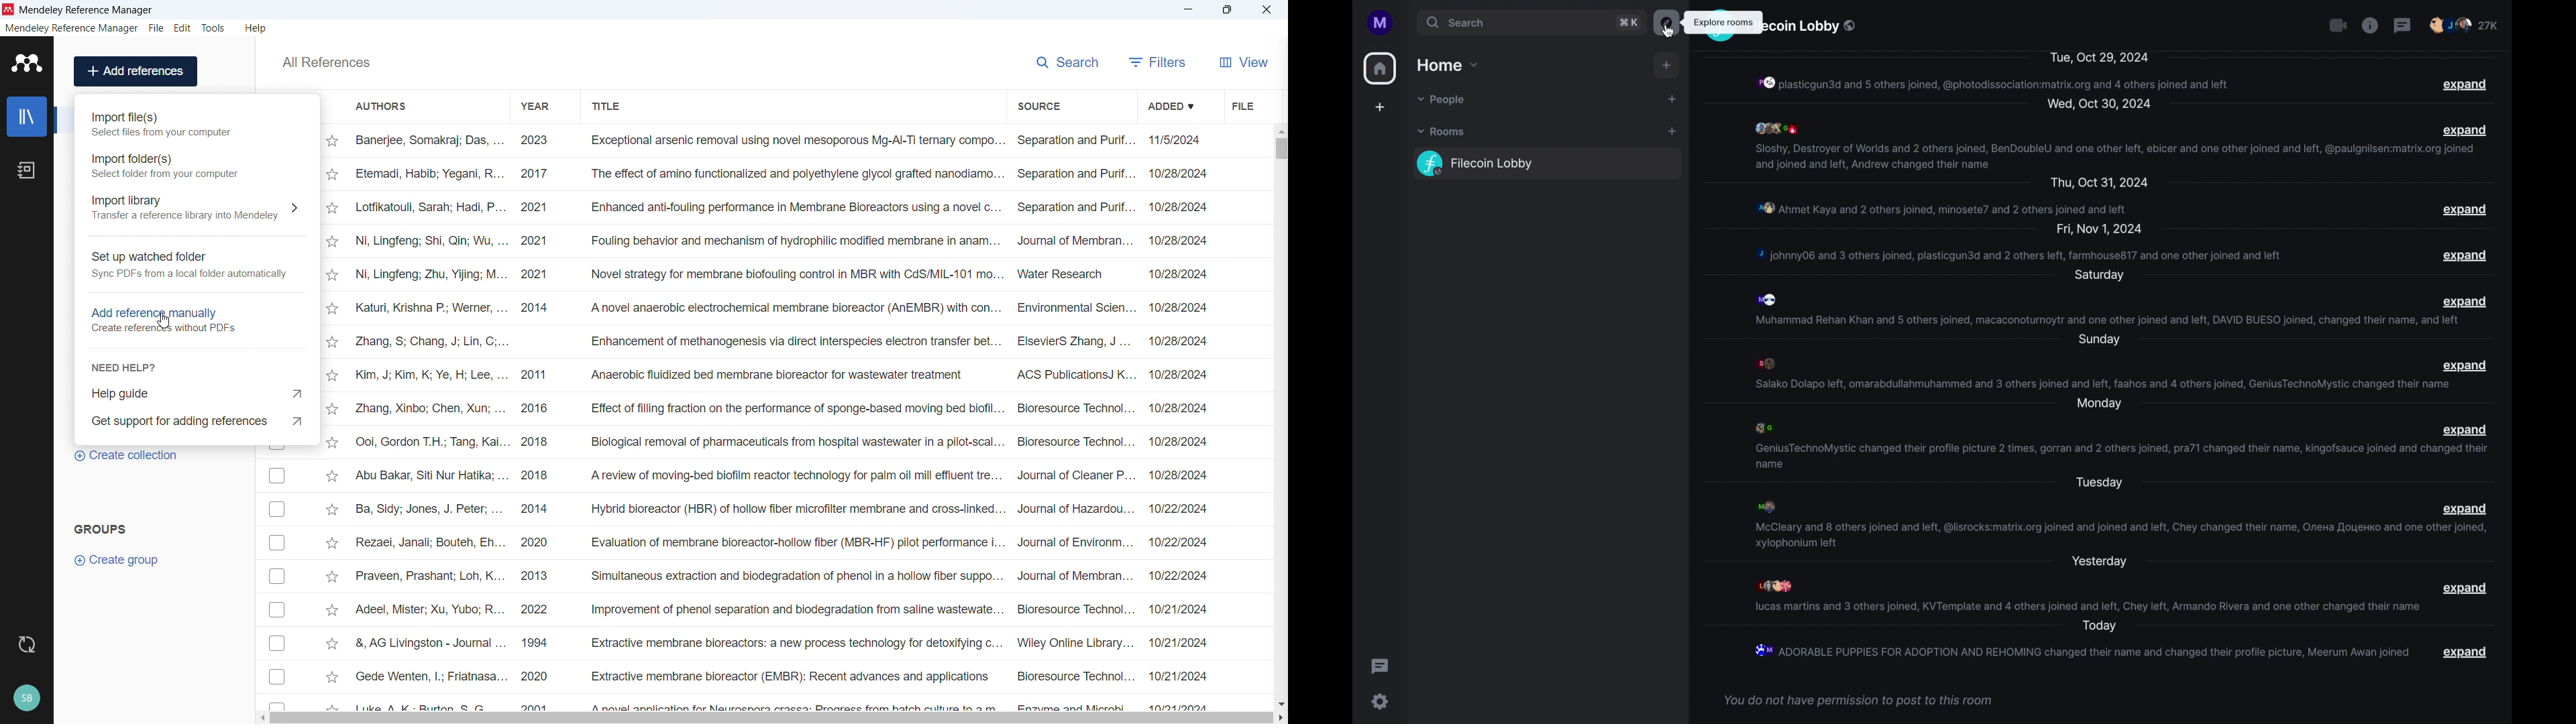  Describe the element at coordinates (1069, 60) in the screenshot. I see `search ` at that location.